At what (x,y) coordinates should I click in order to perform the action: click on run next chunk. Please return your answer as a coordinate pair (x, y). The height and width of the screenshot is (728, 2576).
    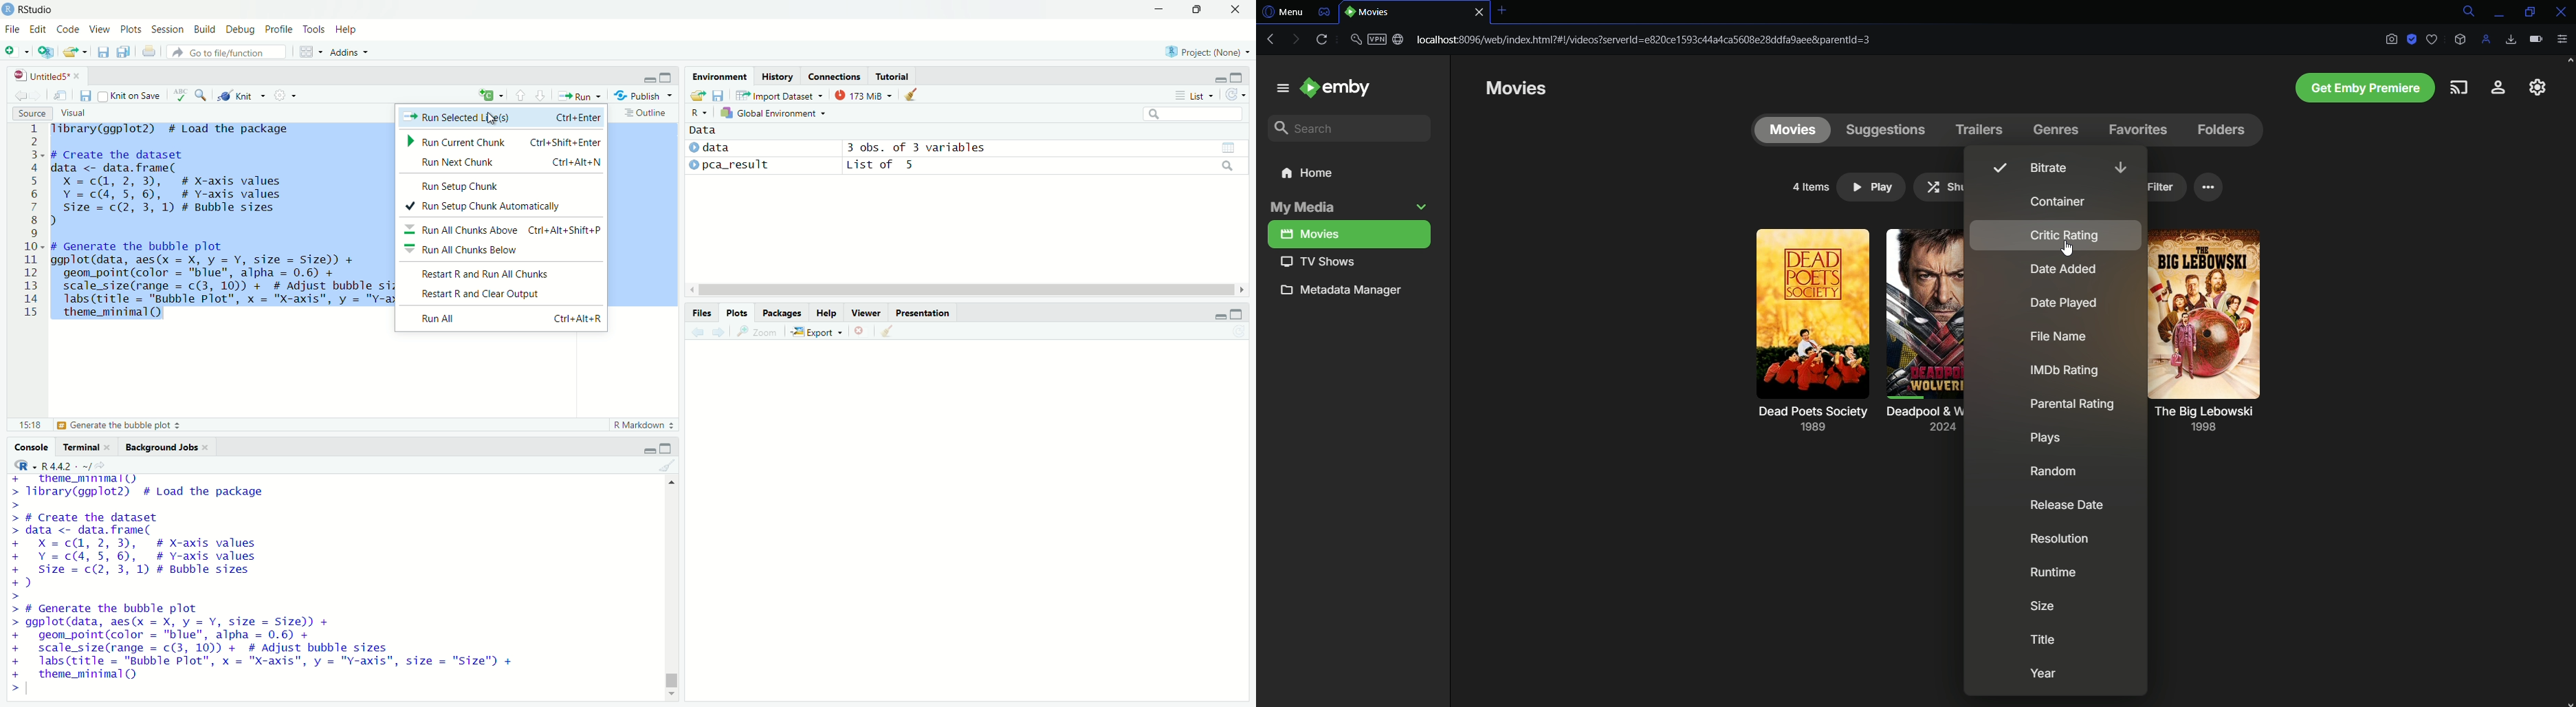
    Looking at the image, I should click on (501, 164).